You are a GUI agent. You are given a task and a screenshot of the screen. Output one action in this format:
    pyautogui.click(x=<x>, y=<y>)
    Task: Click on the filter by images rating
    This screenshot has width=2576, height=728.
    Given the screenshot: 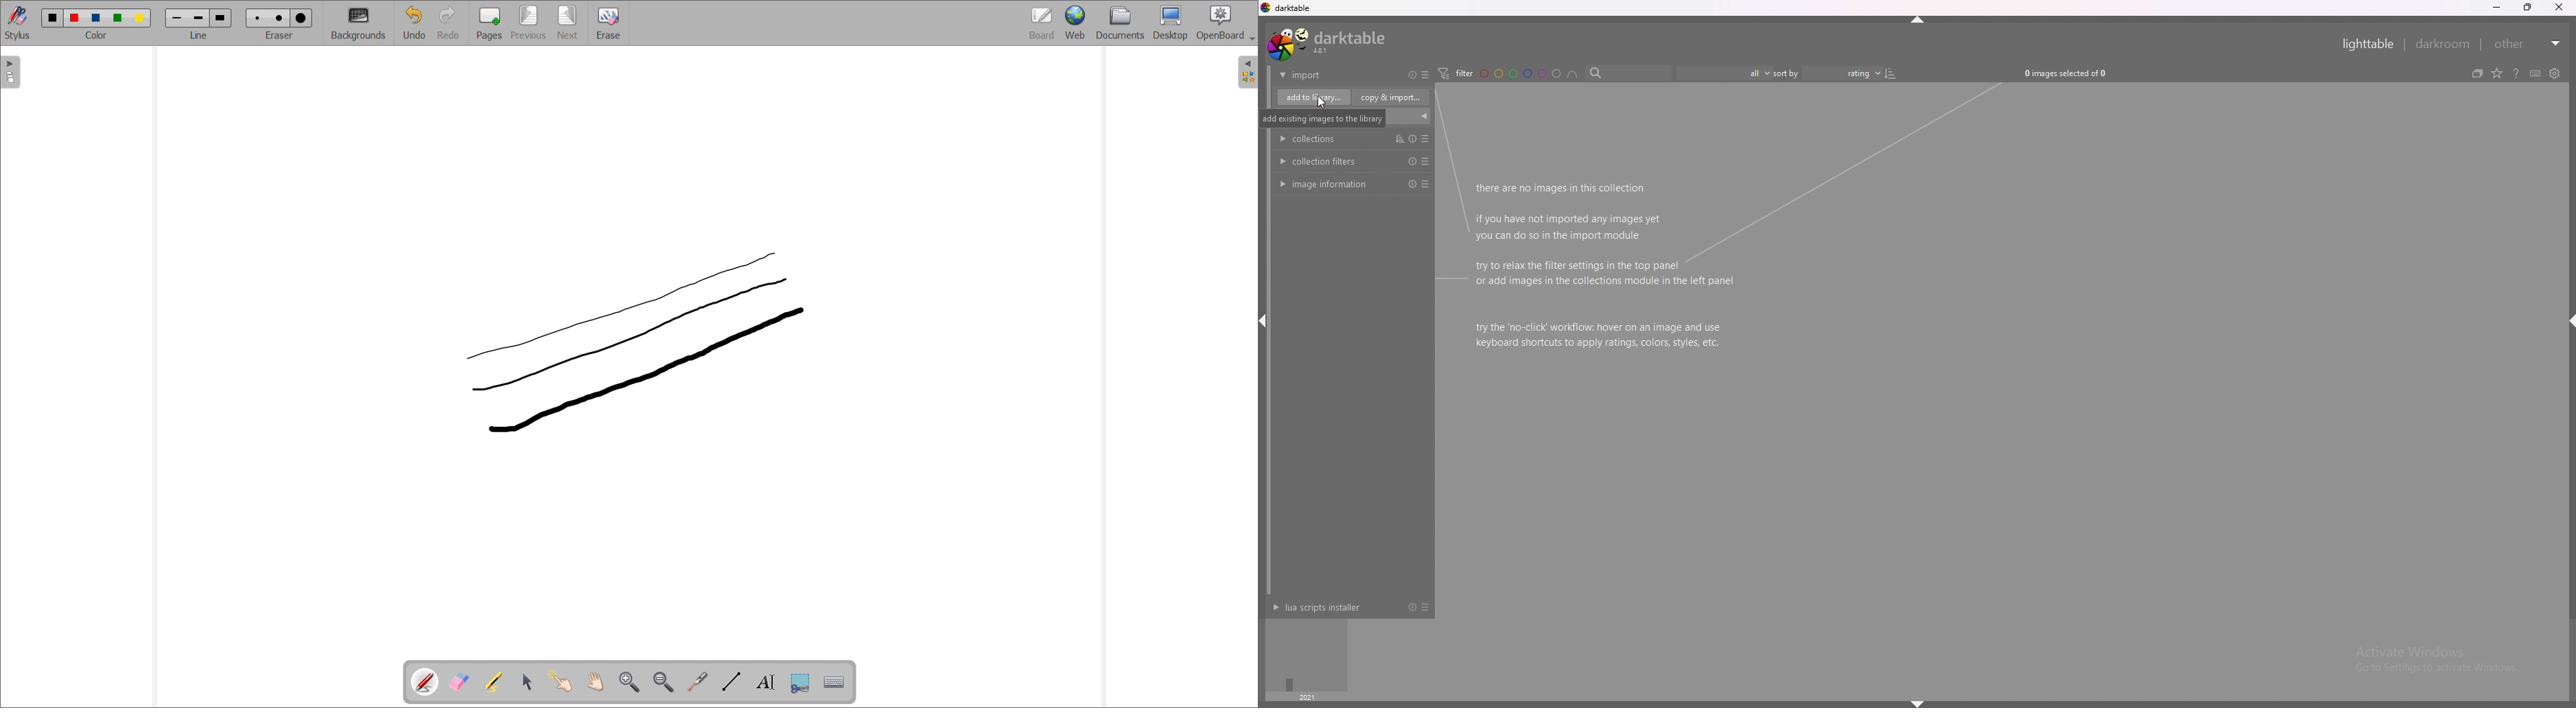 What is the action you would take?
    pyautogui.click(x=1722, y=73)
    